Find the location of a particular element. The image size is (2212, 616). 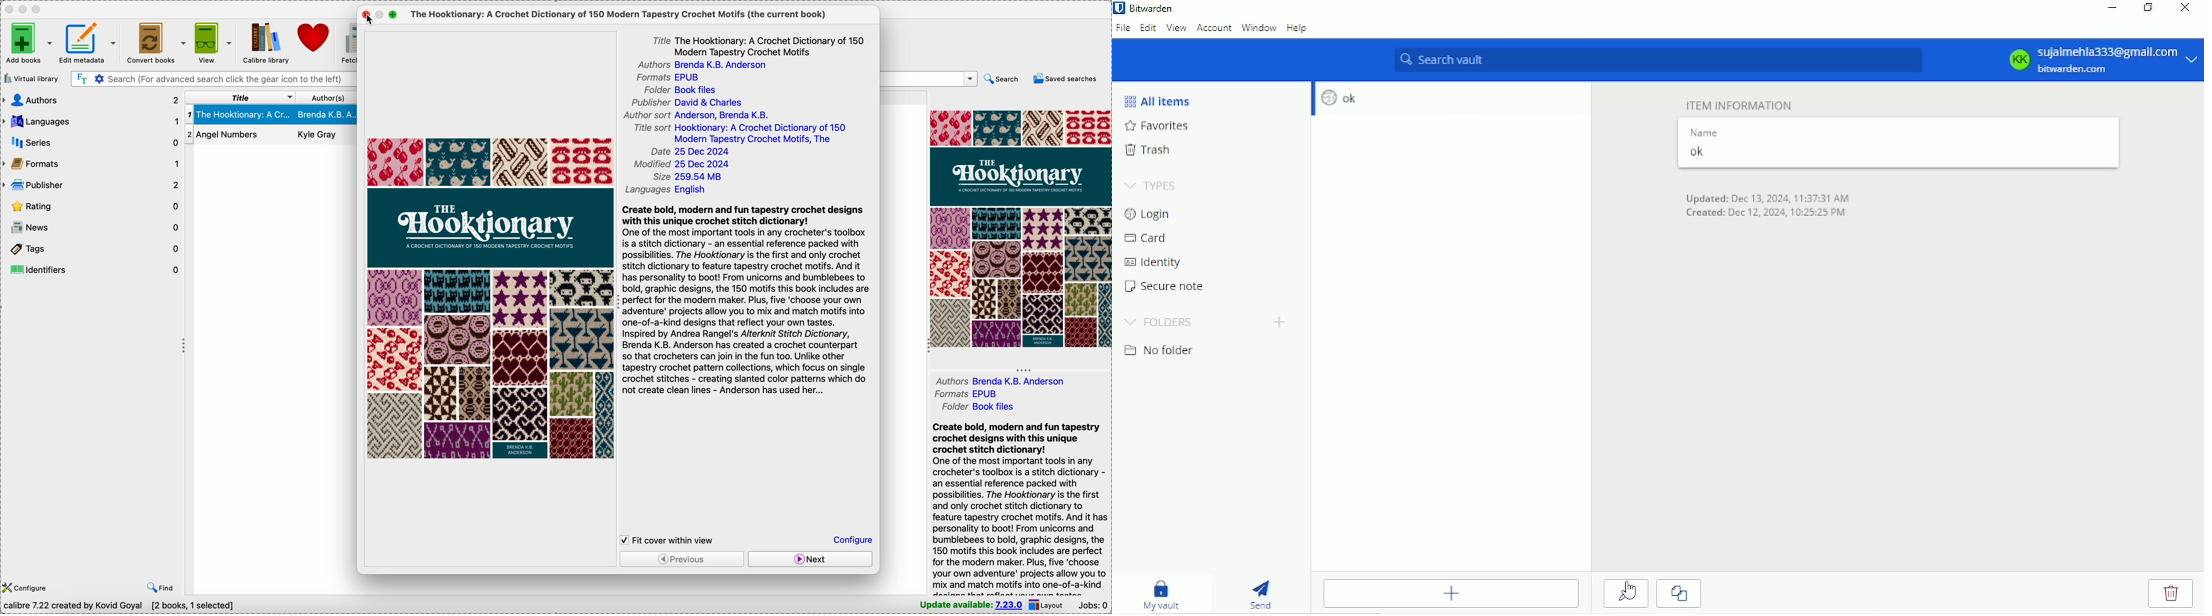

edit metadata is located at coordinates (89, 43).